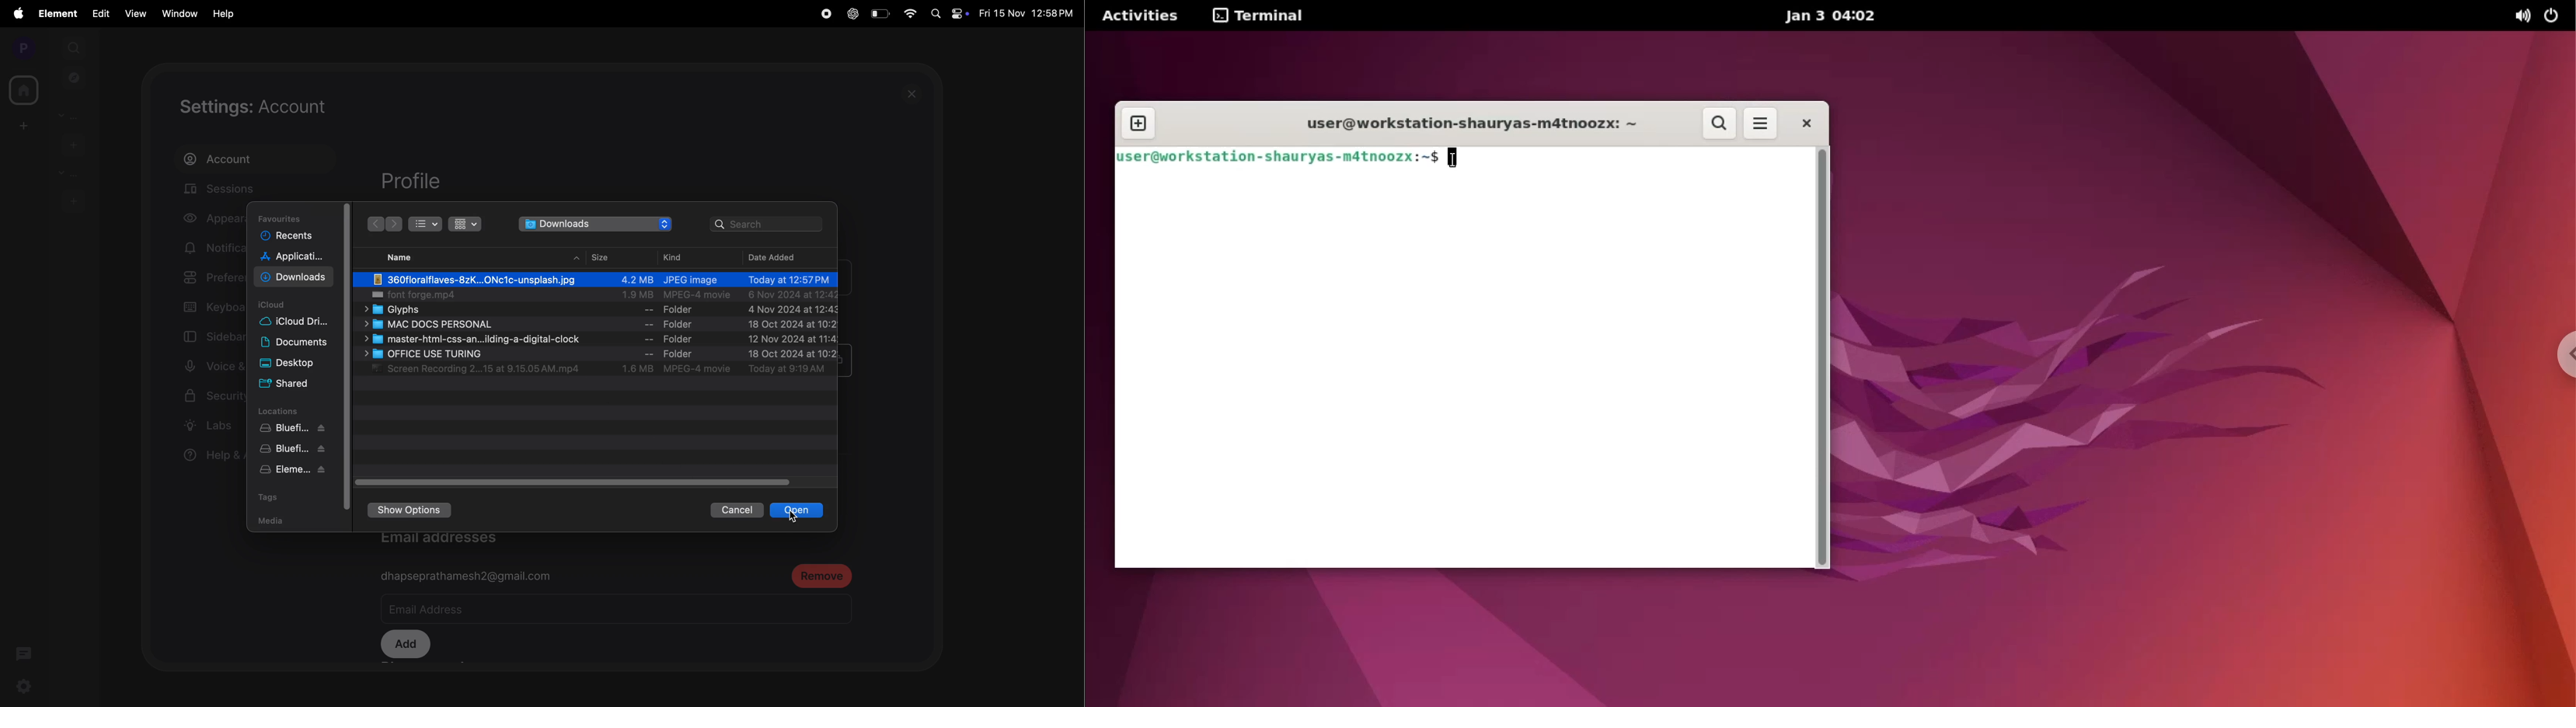 The image size is (2576, 728). I want to click on show options, so click(418, 510).